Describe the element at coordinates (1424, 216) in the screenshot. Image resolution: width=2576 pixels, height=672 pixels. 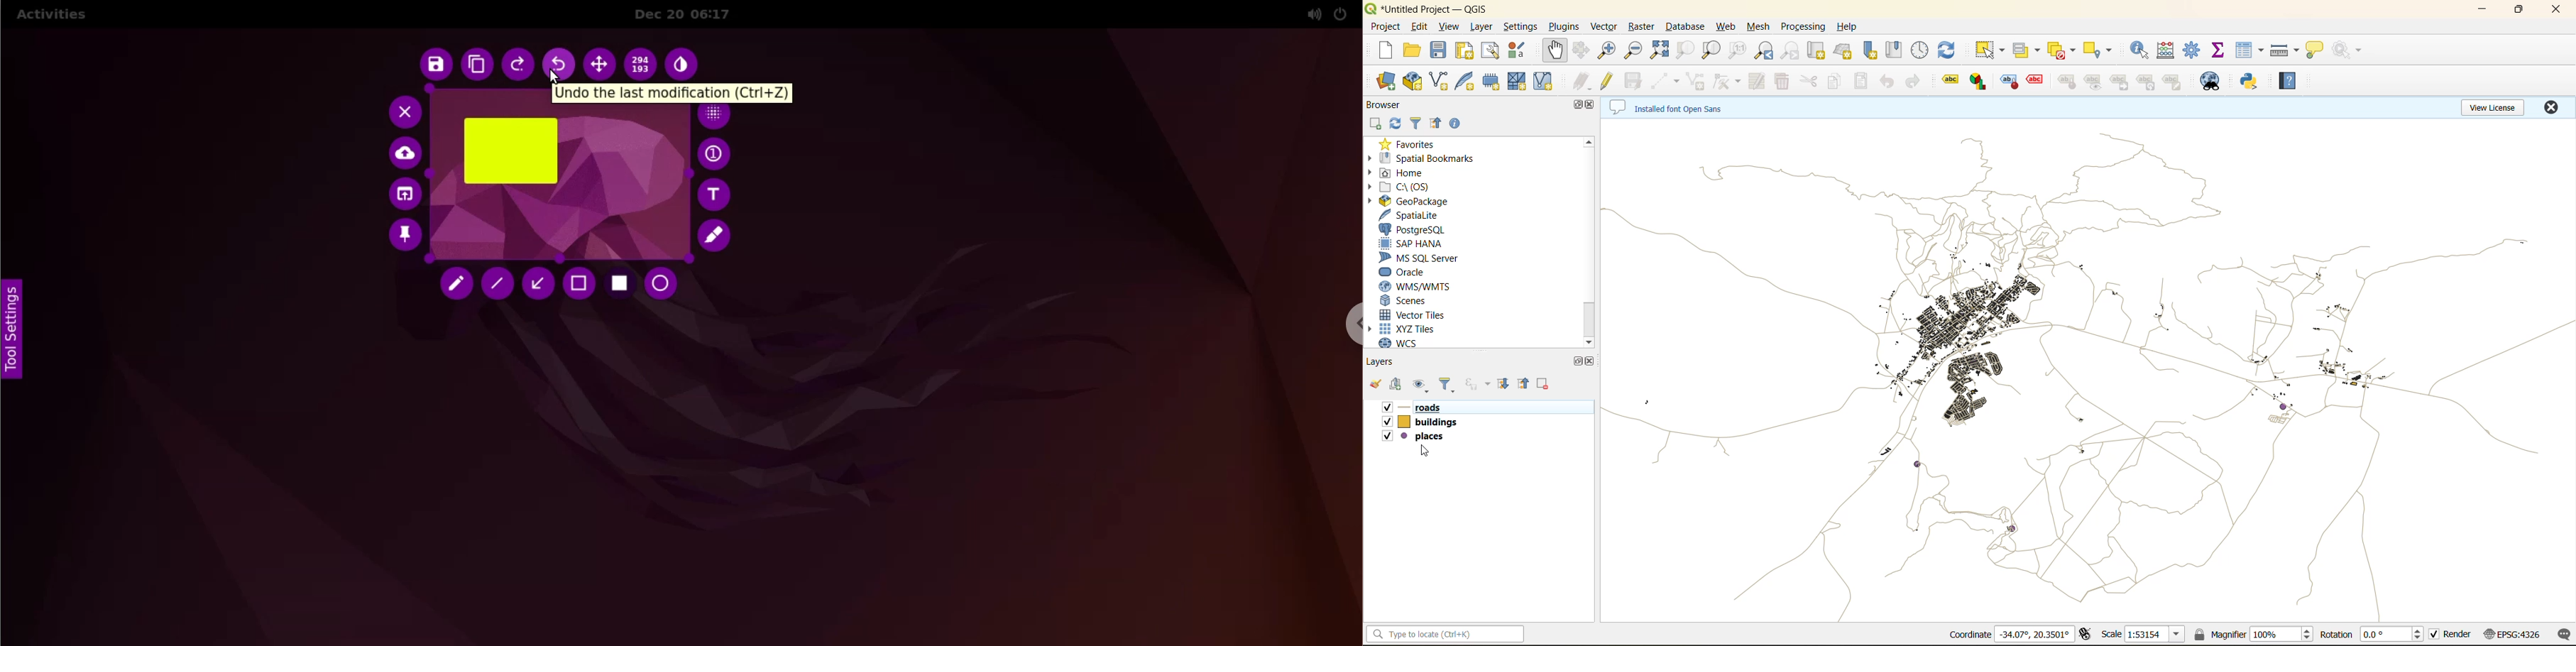
I see `spatialite` at that location.